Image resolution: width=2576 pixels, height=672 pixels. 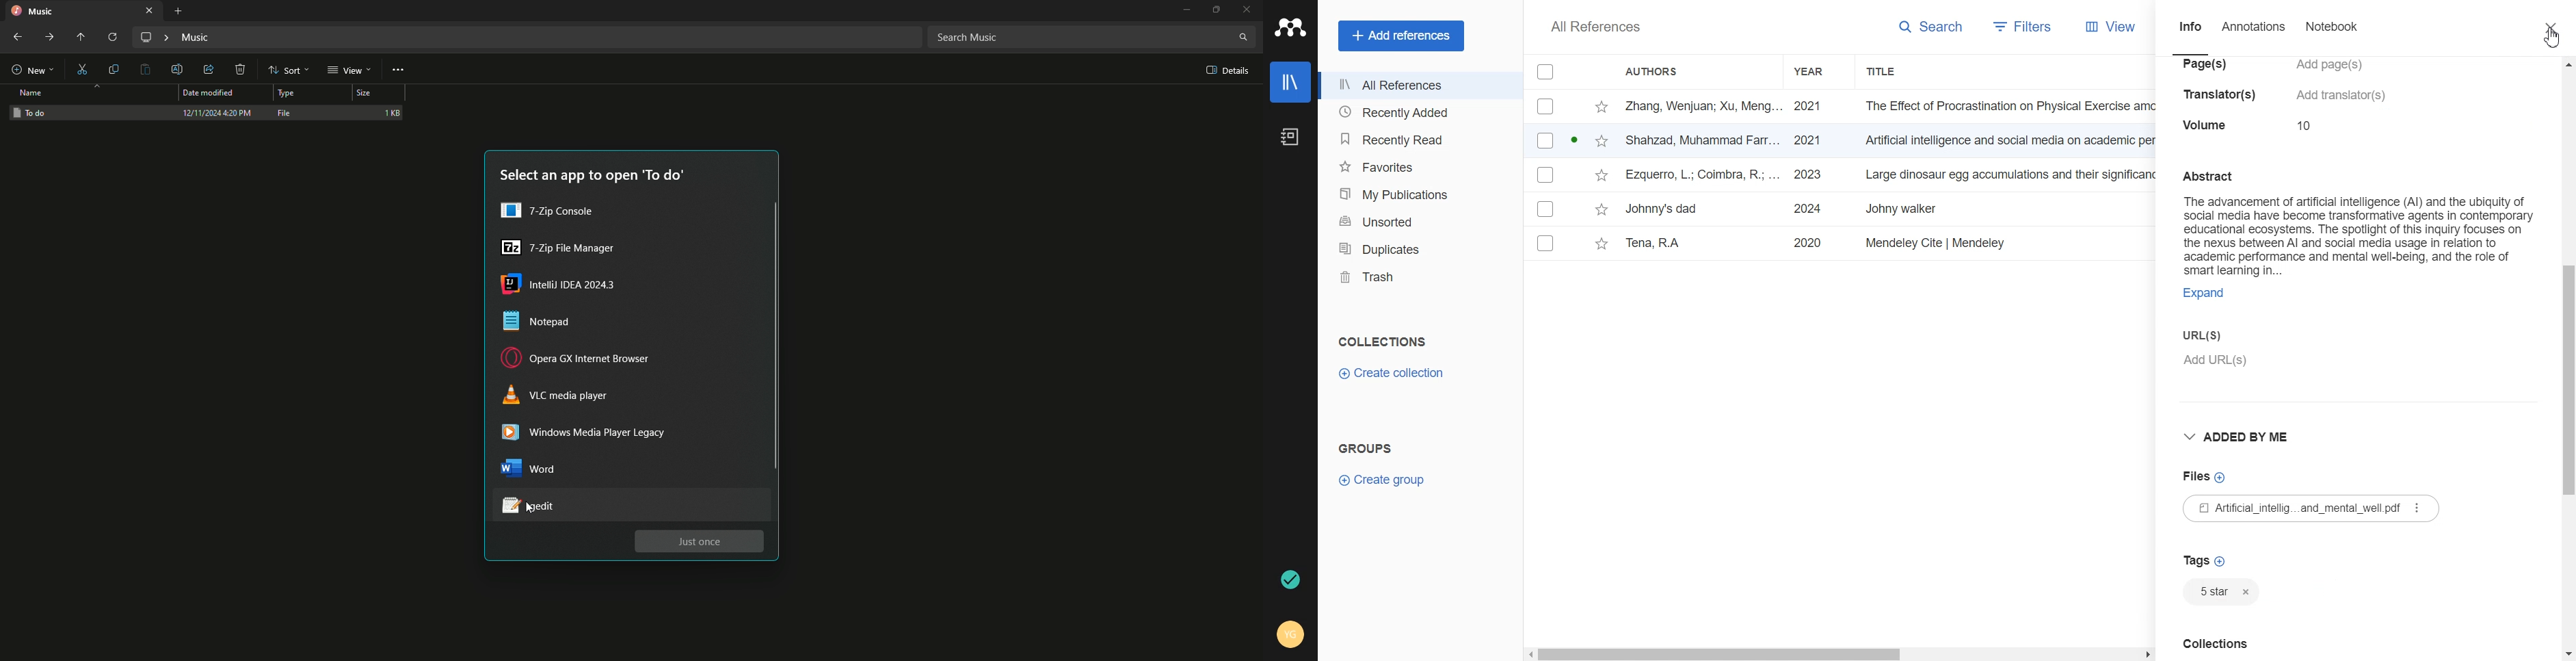 What do you see at coordinates (2552, 27) in the screenshot?
I see `Close` at bounding box center [2552, 27].